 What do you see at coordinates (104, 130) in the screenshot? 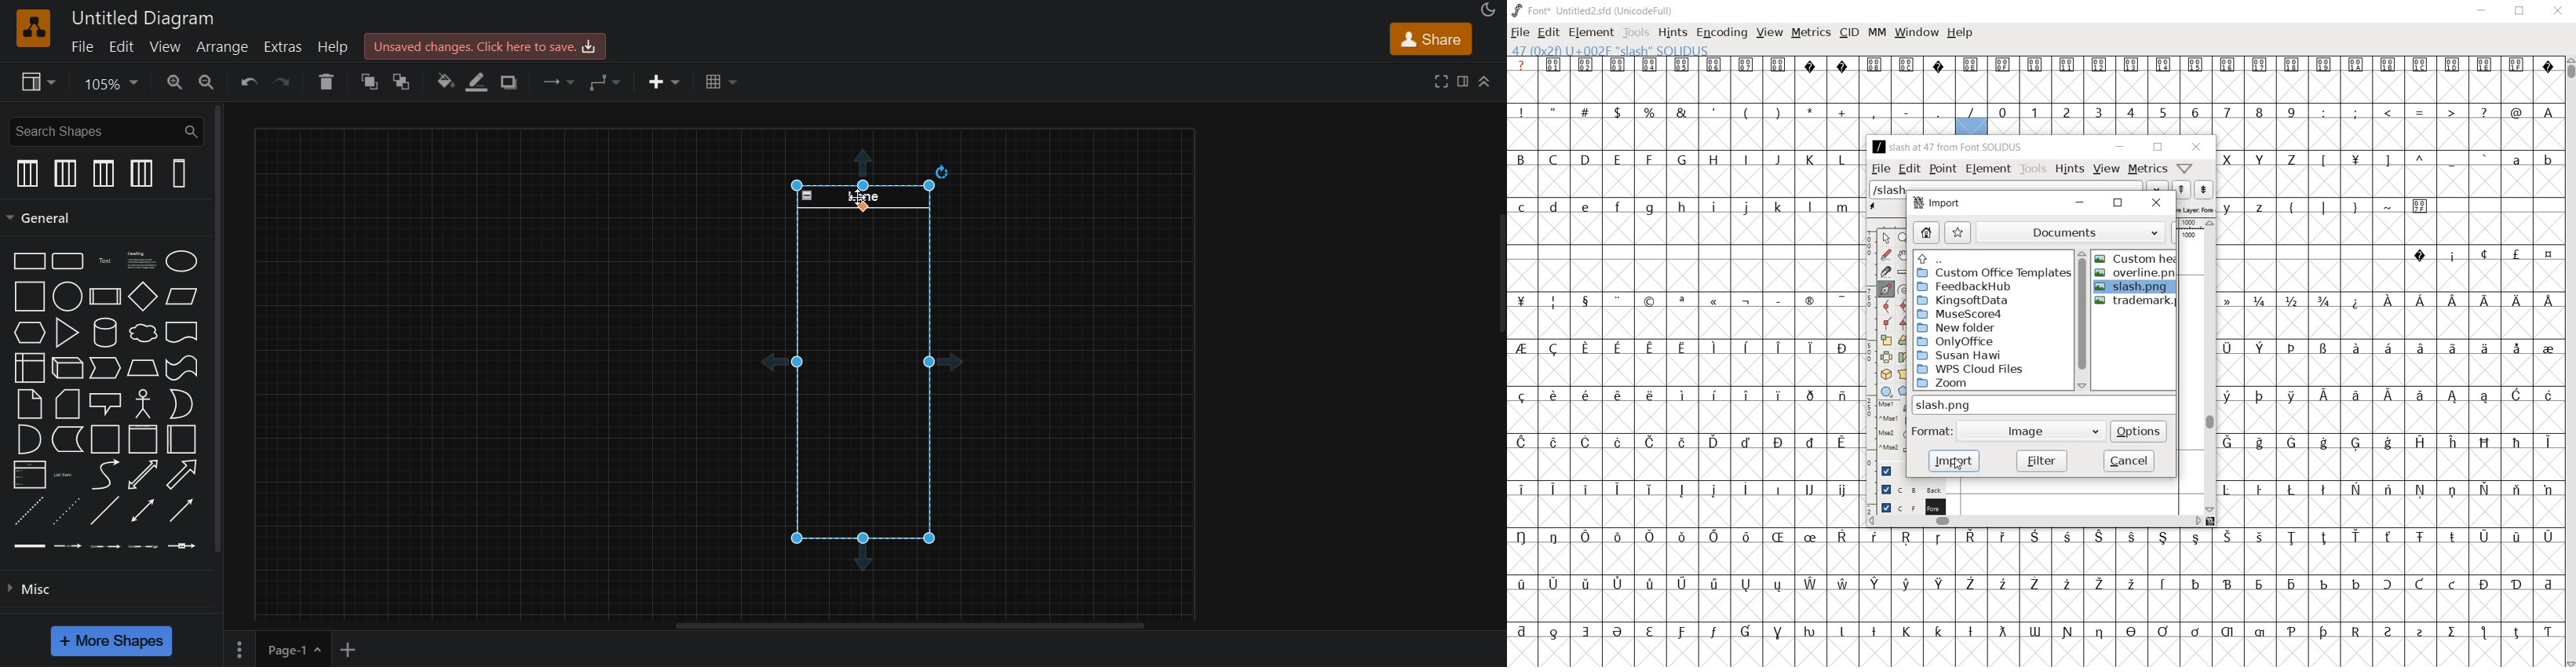
I see `search shapes` at bounding box center [104, 130].